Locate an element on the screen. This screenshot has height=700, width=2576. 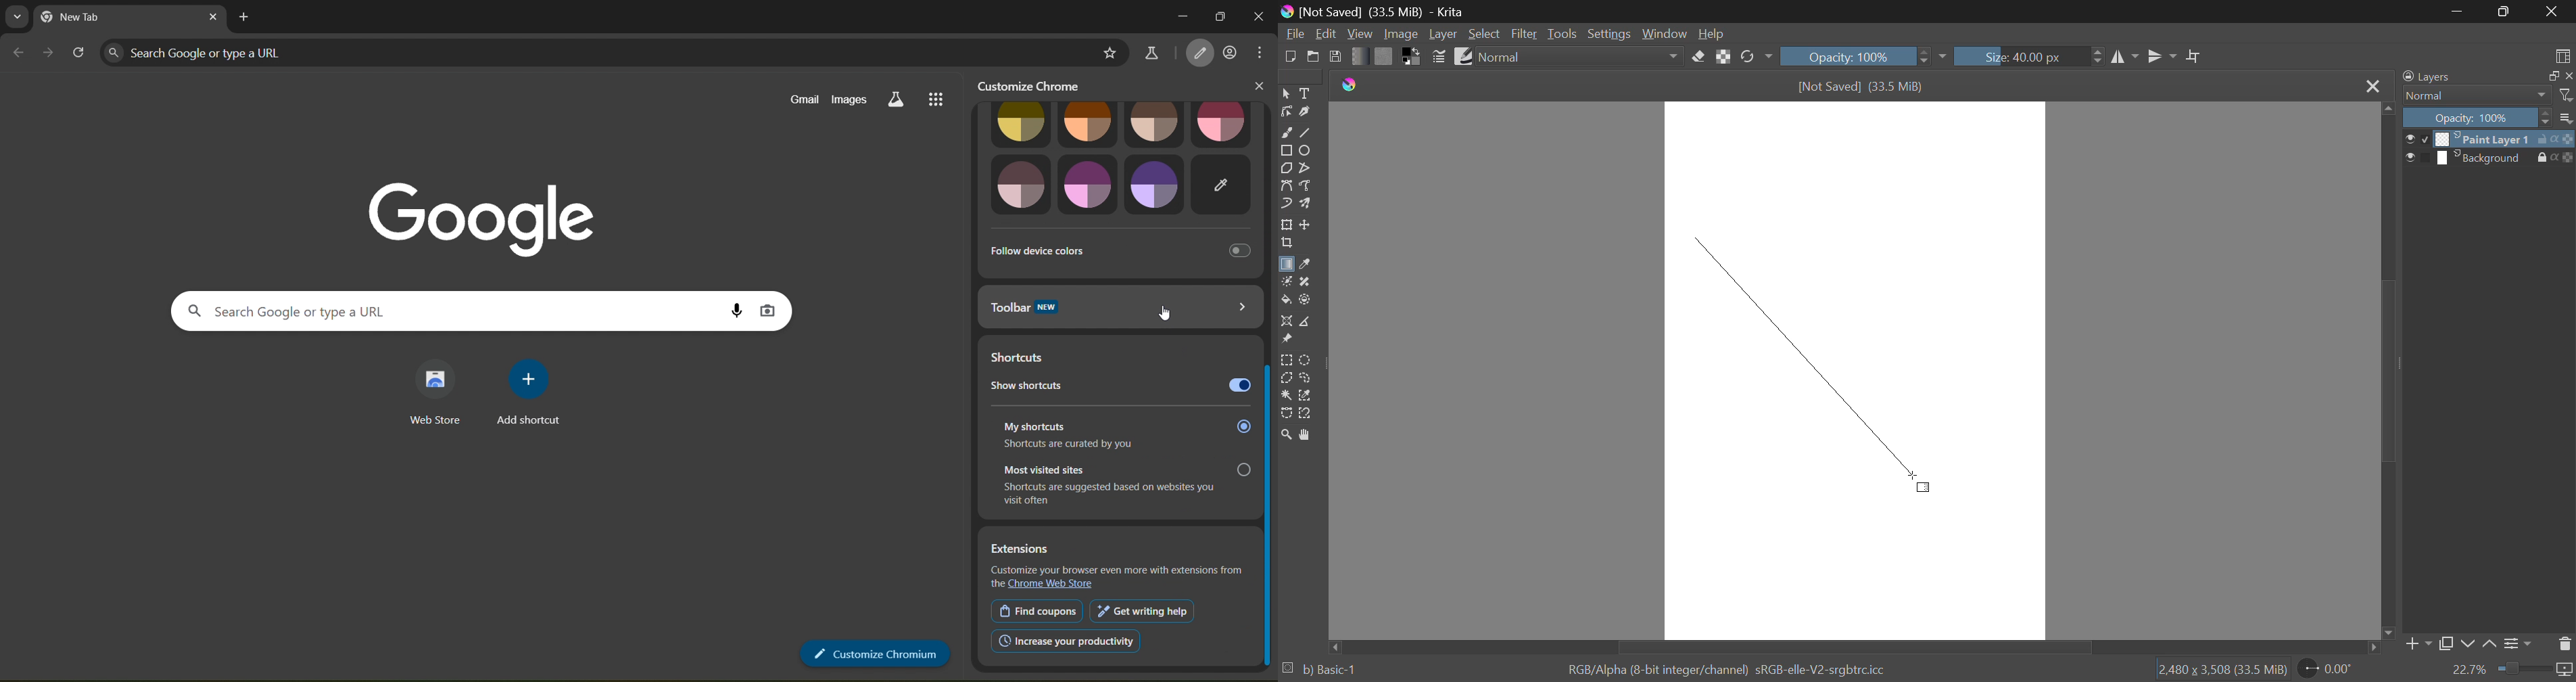
Gradient is located at coordinates (1360, 55).